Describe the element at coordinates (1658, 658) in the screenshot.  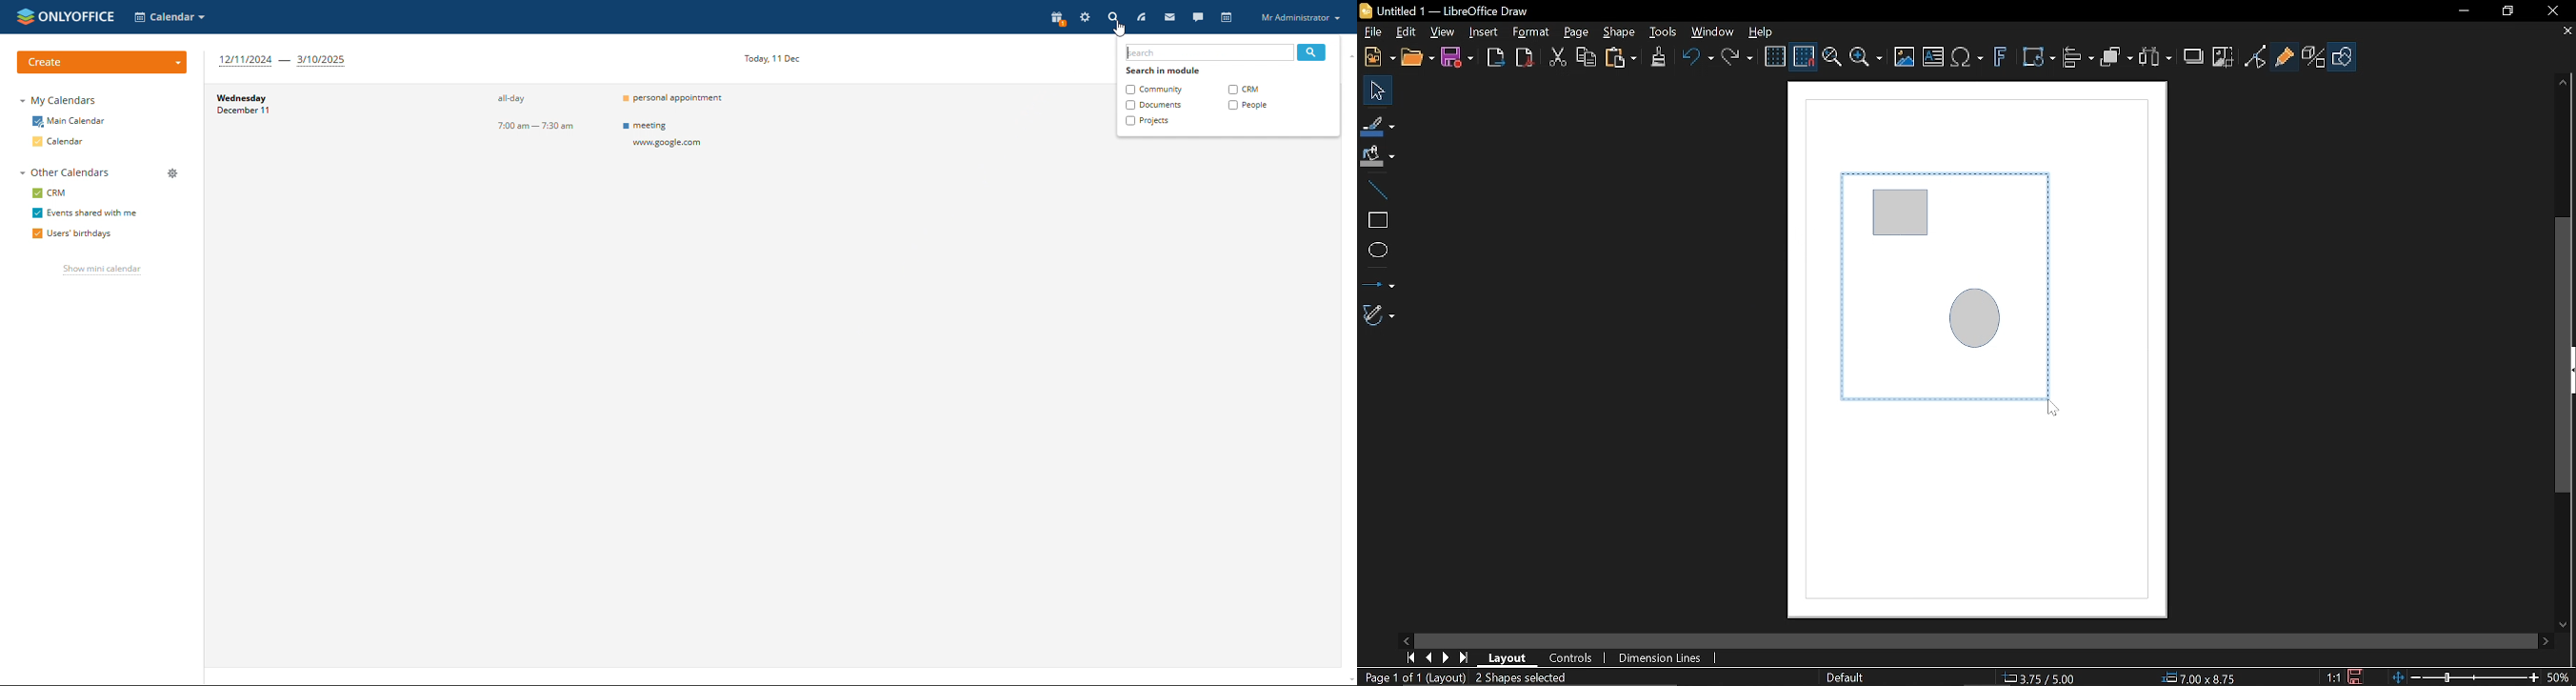
I see `Dimension units` at that location.